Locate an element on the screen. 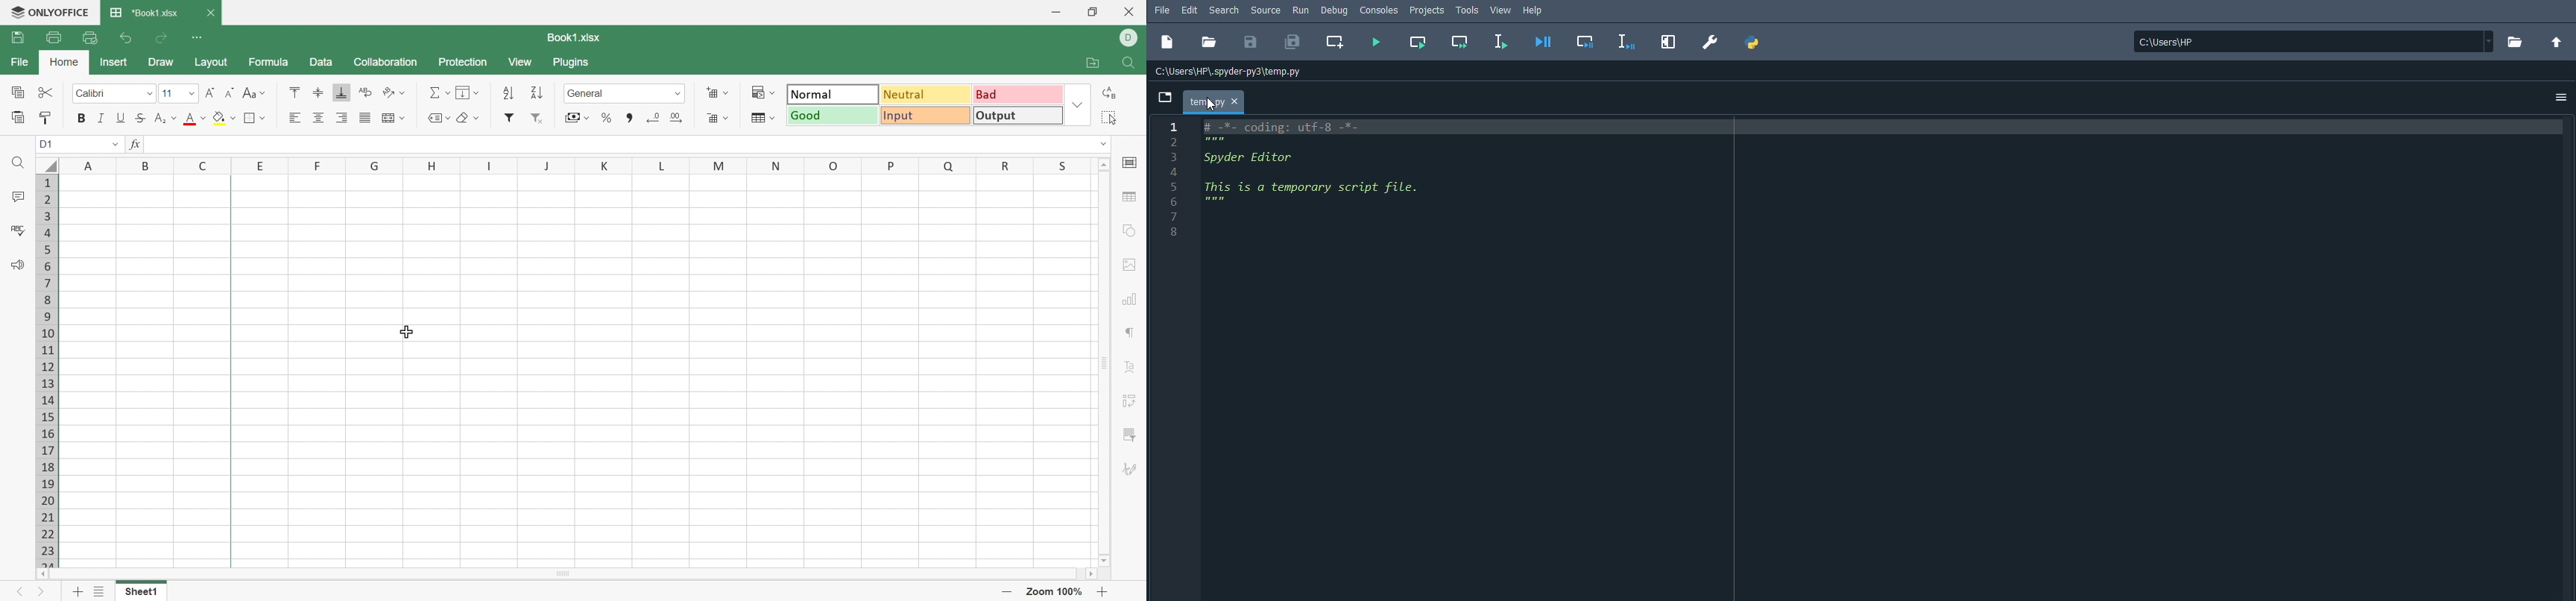 The image size is (2576, 616). Edit is located at coordinates (1190, 10).